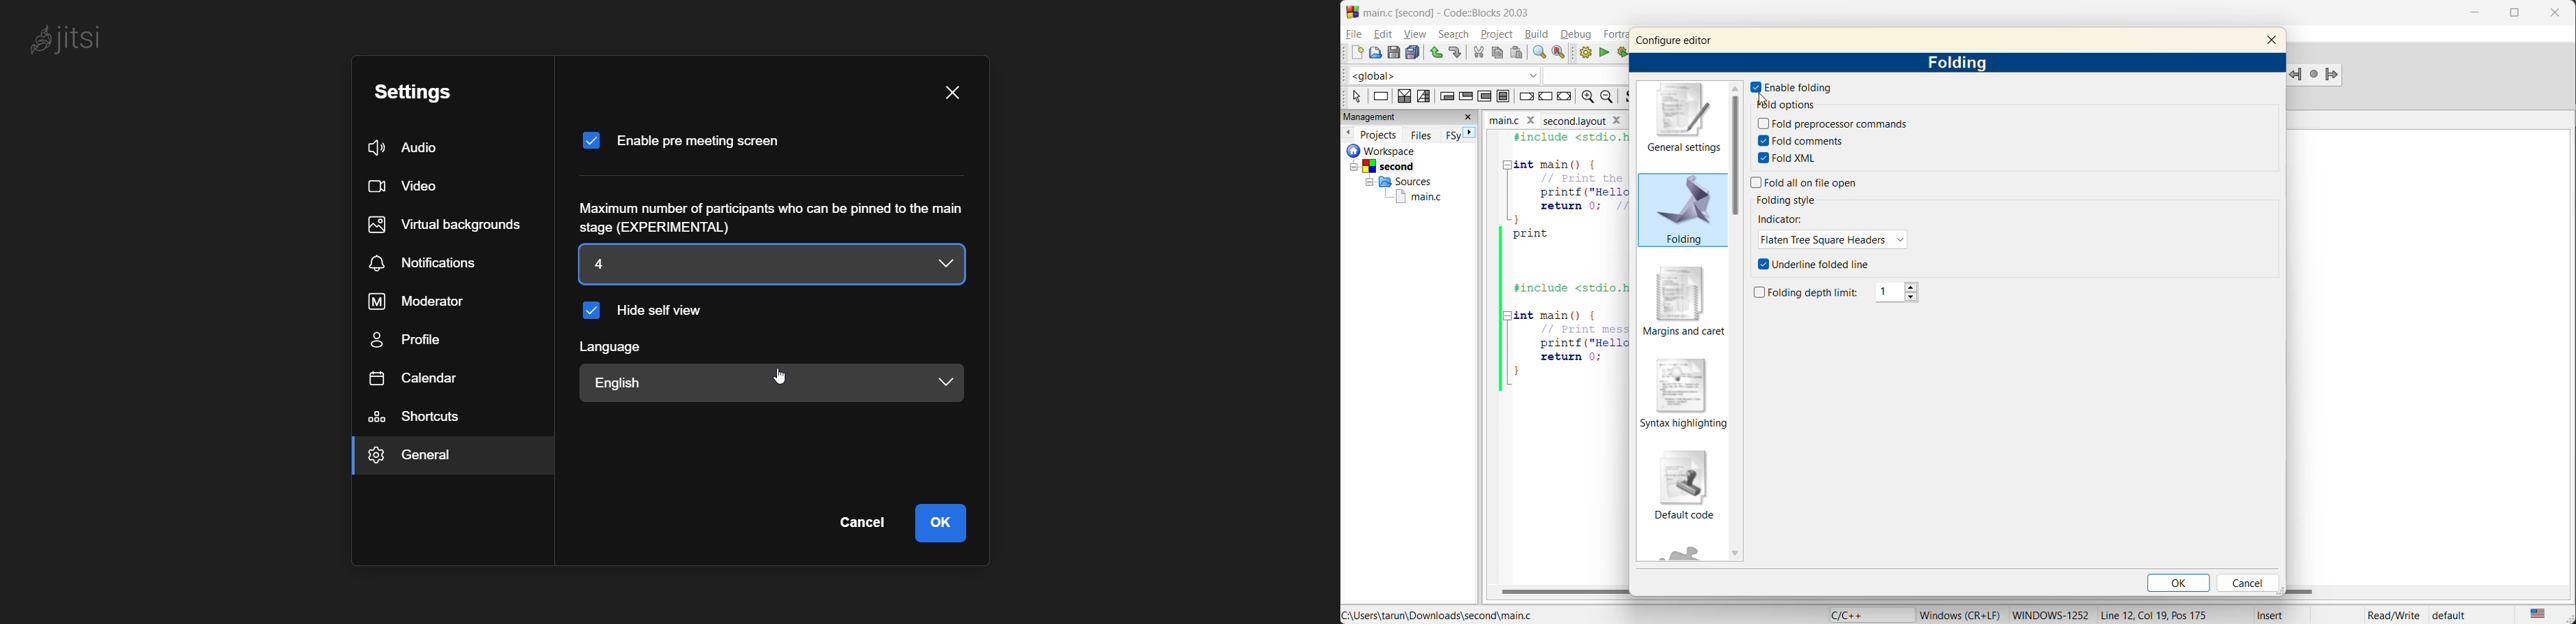 This screenshot has width=2576, height=644. Describe the element at coordinates (429, 263) in the screenshot. I see `notification` at that location.